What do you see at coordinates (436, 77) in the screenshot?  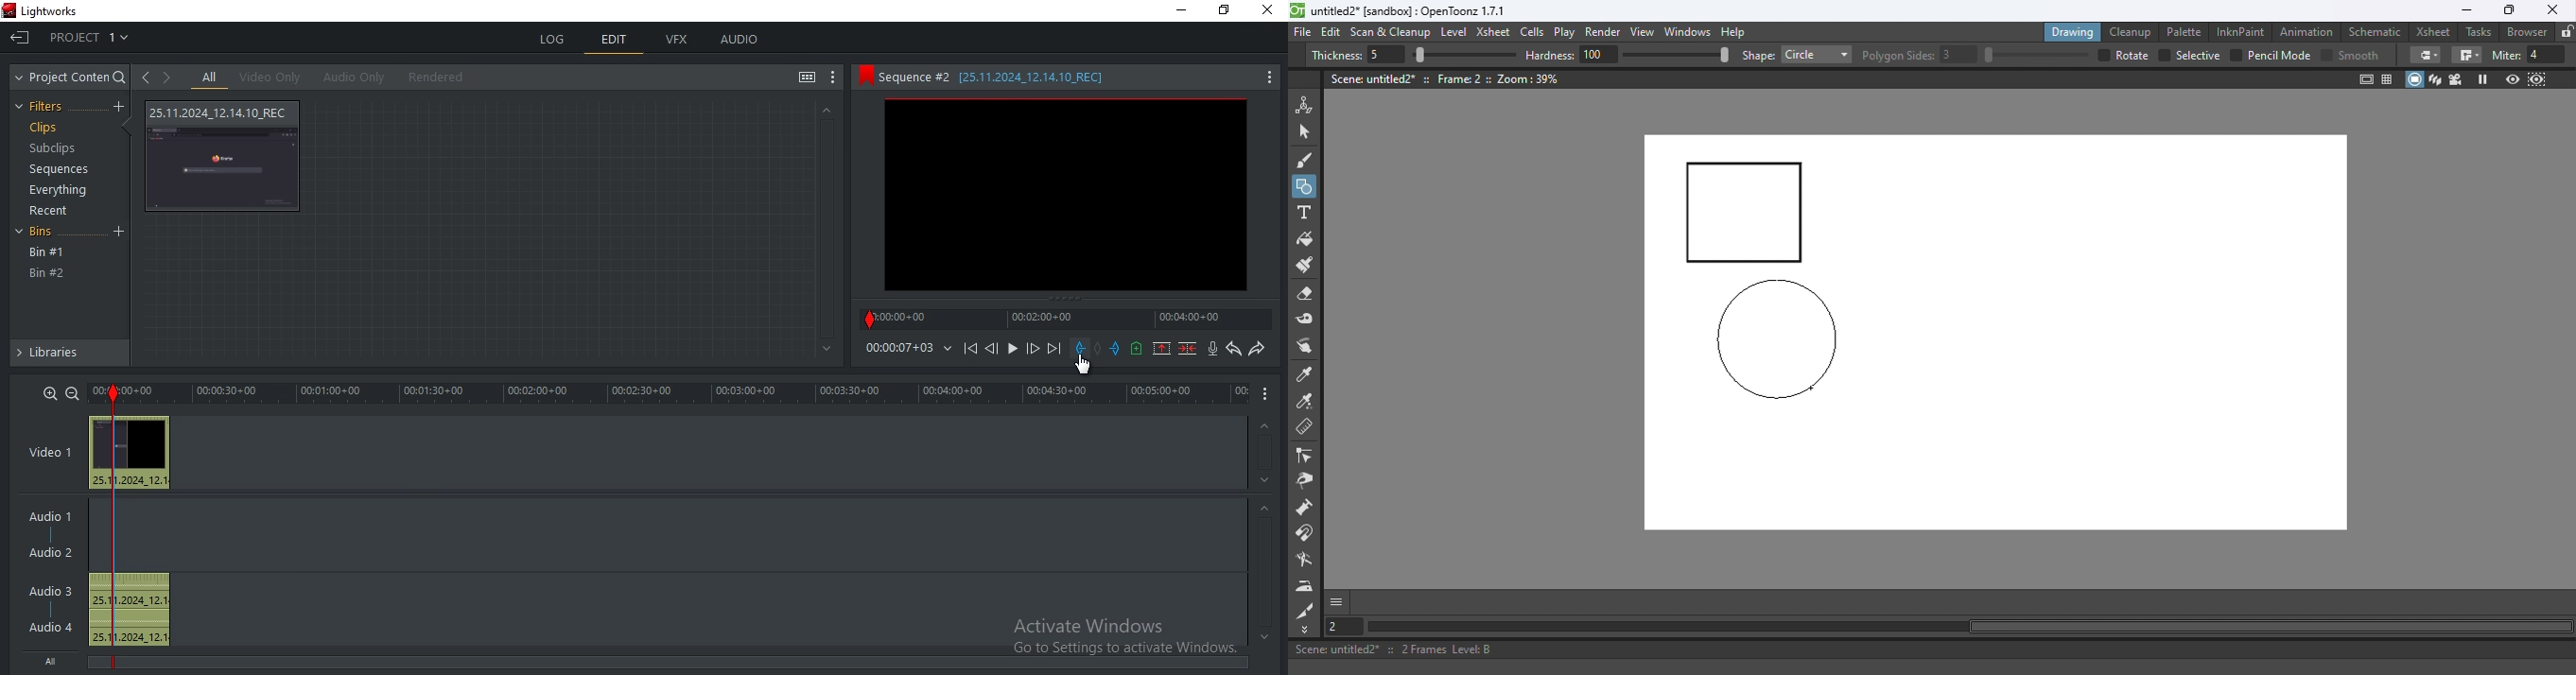 I see `rendered` at bounding box center [436, 77].